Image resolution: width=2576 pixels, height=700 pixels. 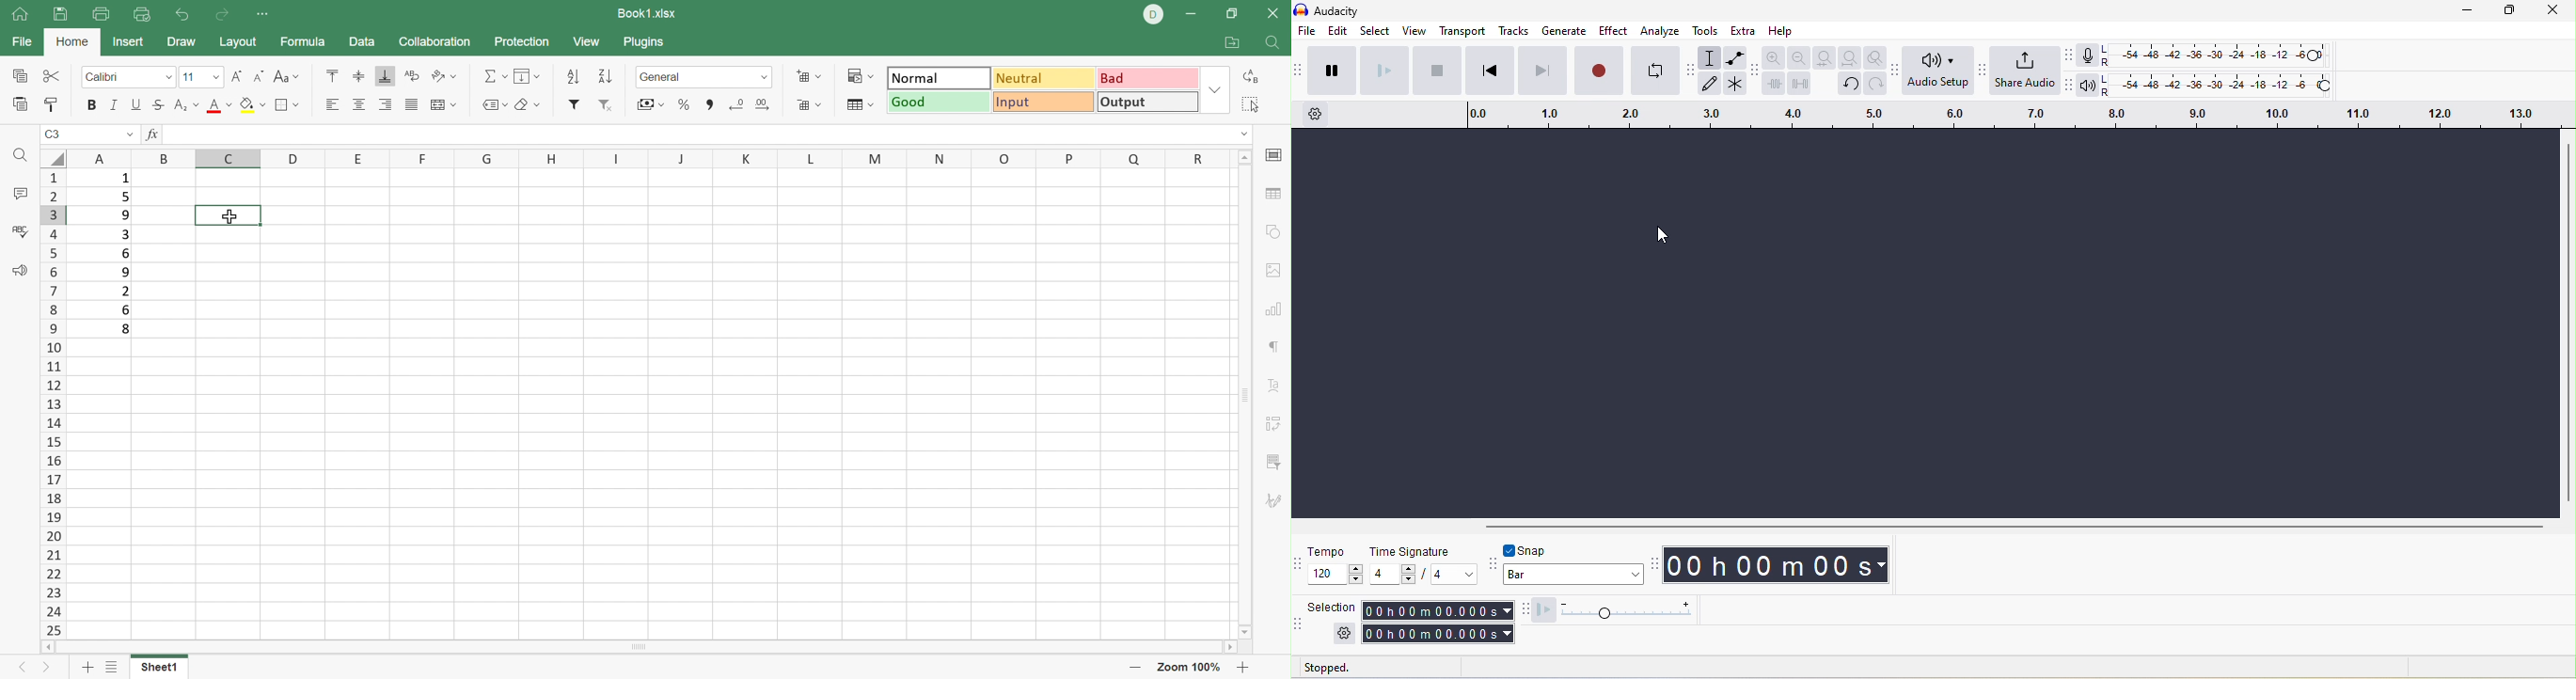 I want to click on Save, so click(x=59, y=15).